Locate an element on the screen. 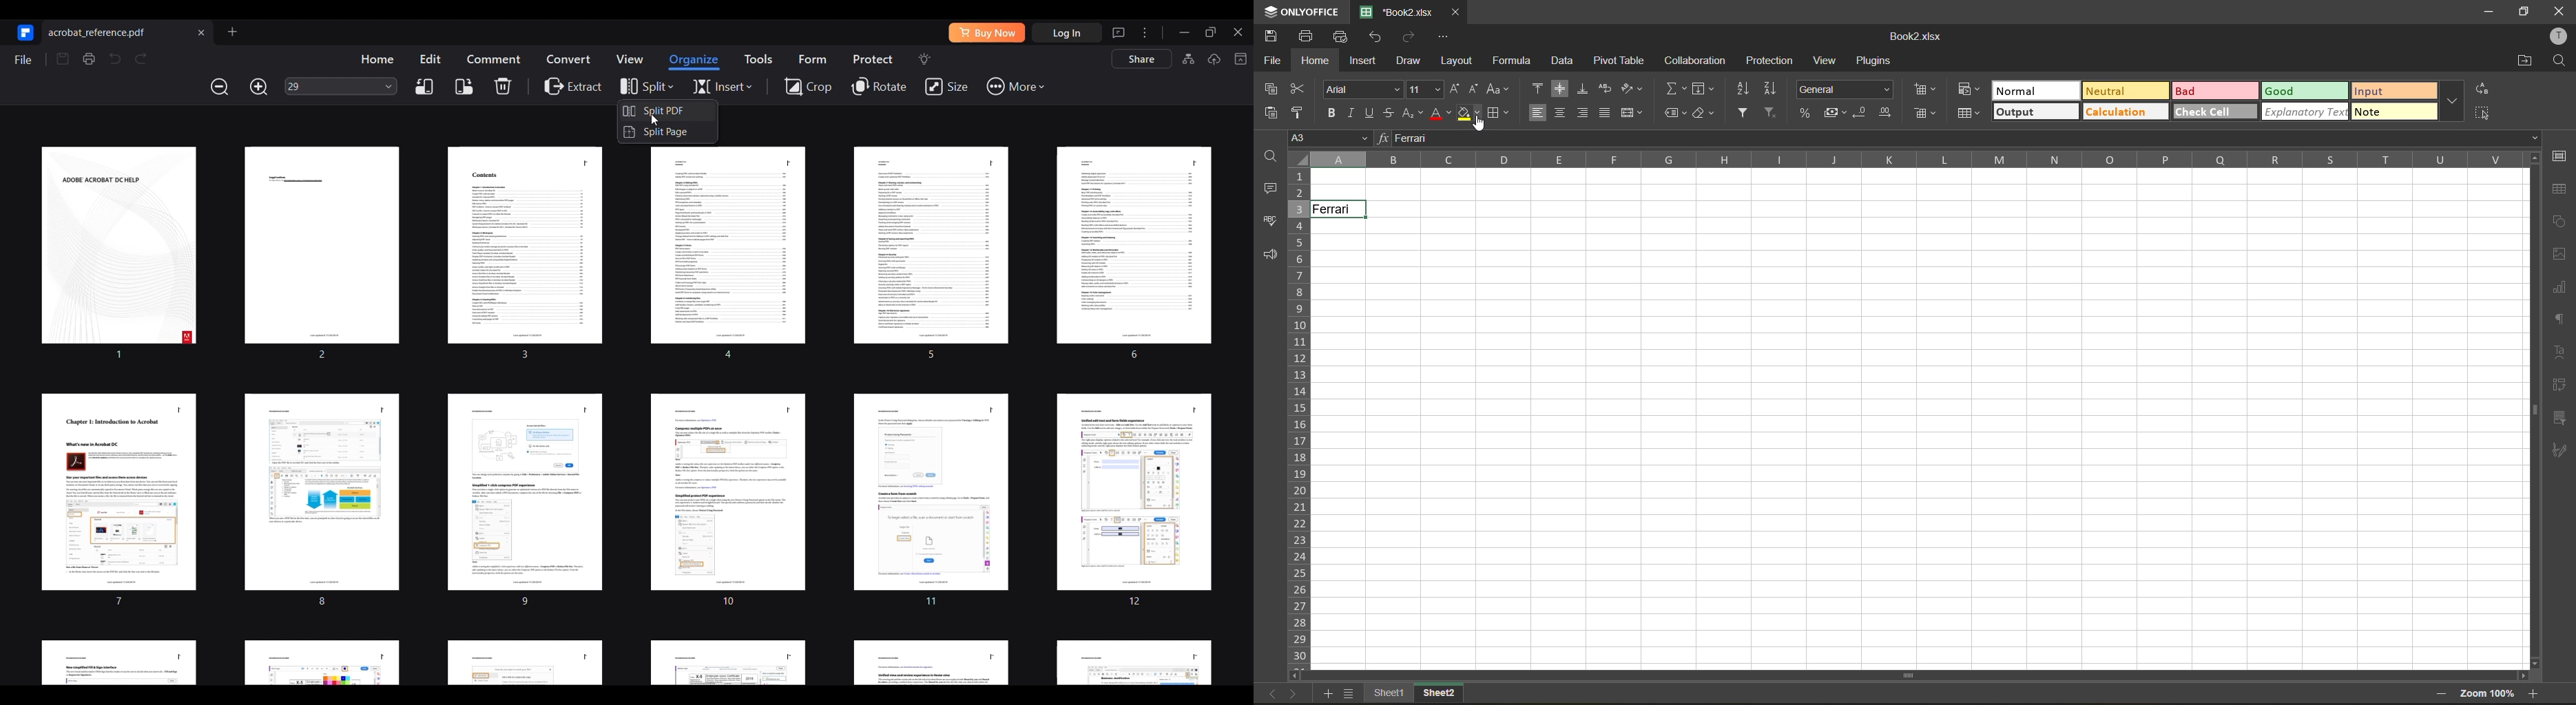 The height and width of the screenshot is (728, 2576). font color is located at coordinates (1442, 114).